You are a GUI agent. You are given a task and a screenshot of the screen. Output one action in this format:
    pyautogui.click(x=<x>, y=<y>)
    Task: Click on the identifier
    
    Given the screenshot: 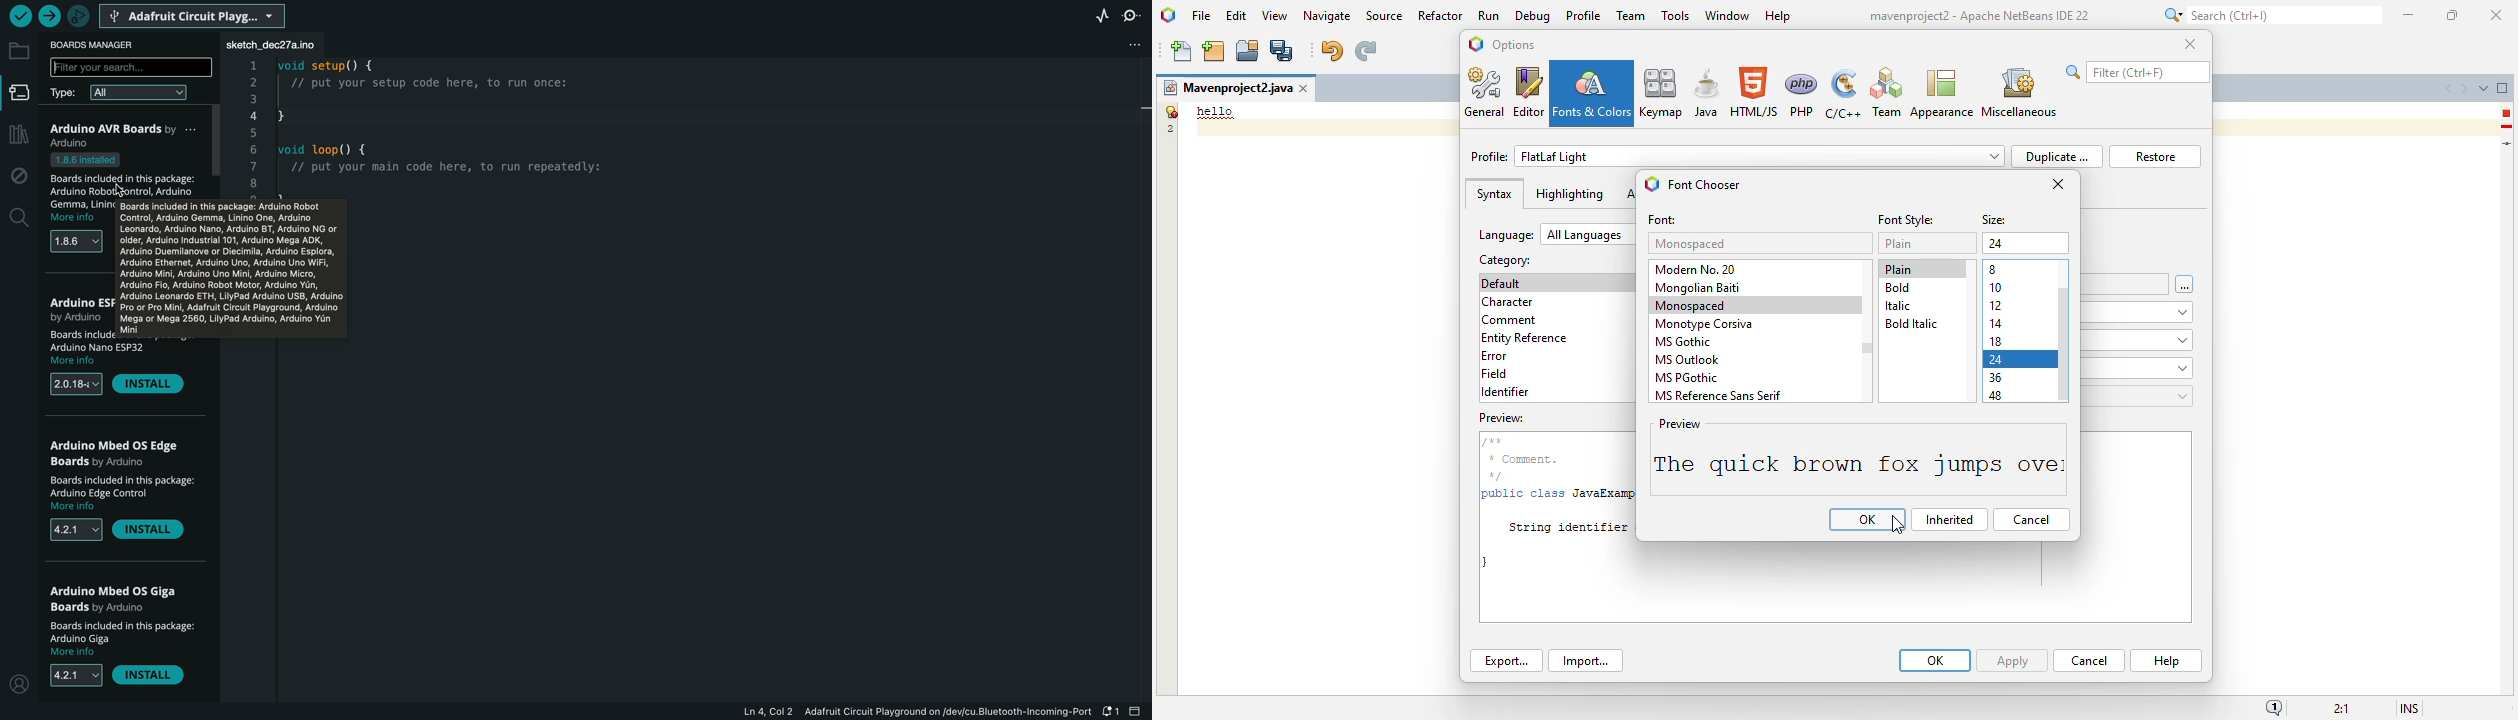 What is the action you would take?
    pyautogui.click(x=1505, y=392)
    